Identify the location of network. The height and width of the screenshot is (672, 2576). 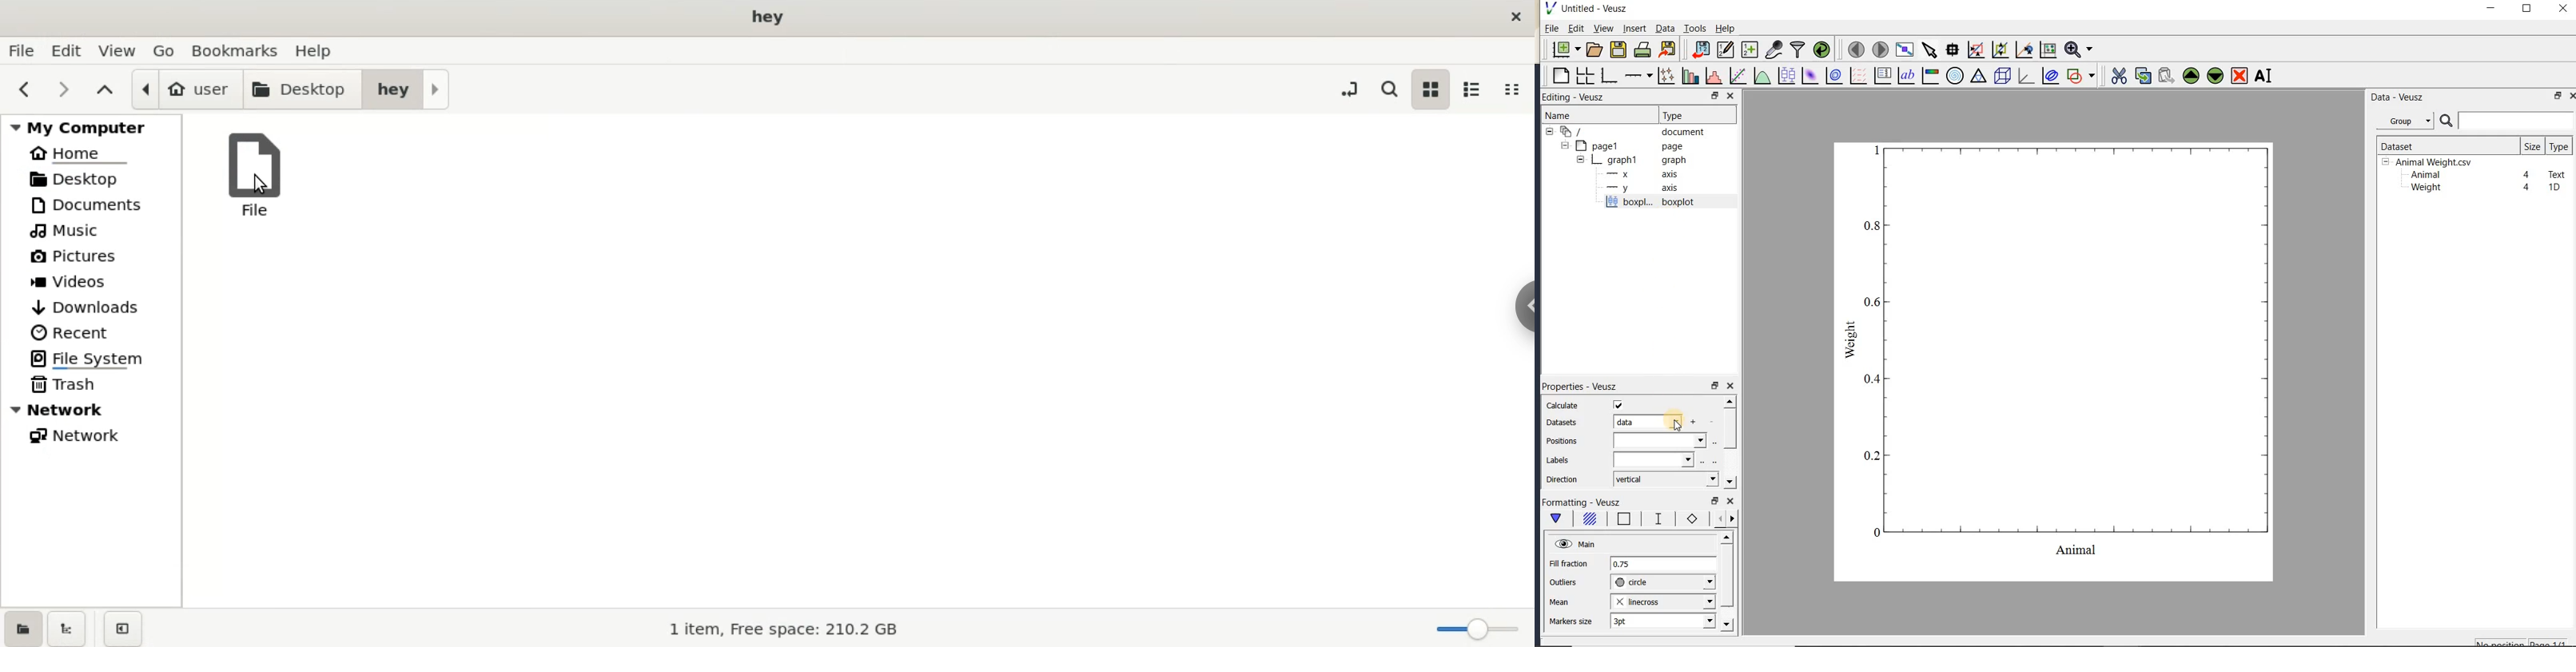
(88, 437).